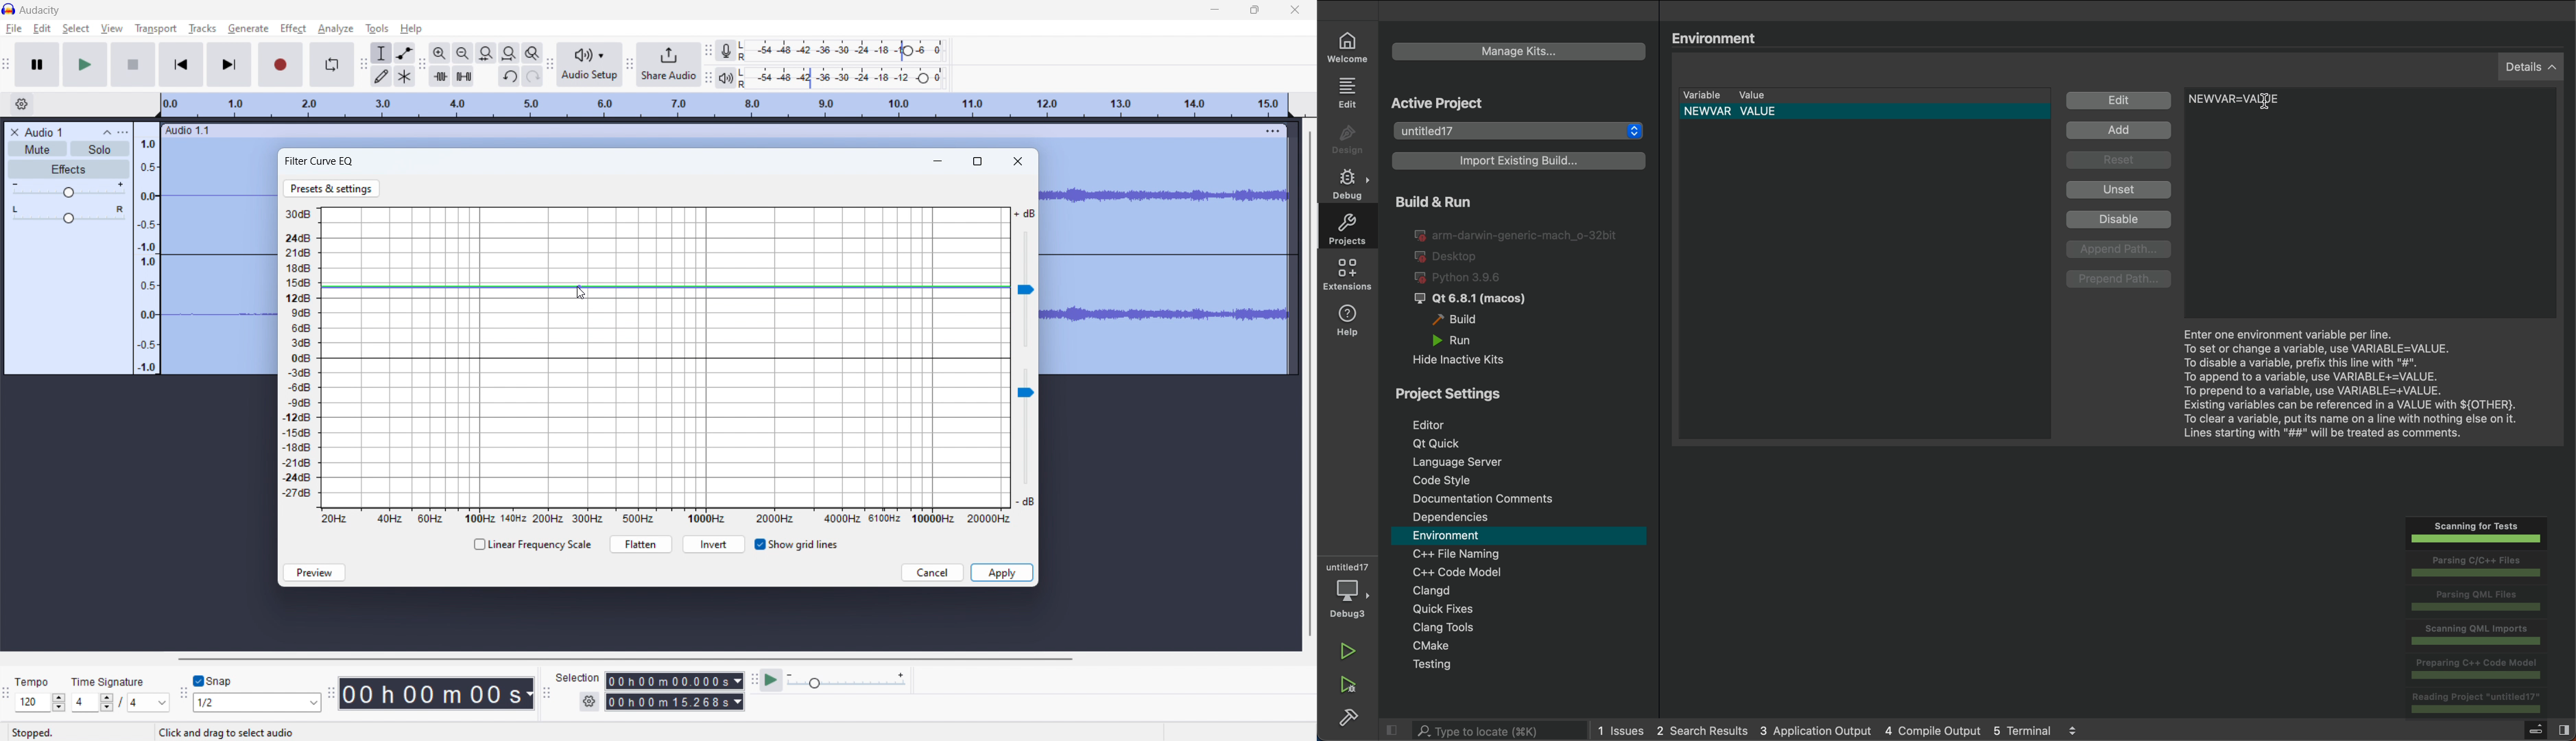 Image resolution: width=2576 pixels, height=756 pixels. I want to click on J Qt 6.8.1 (macos), so click(1479, 300).